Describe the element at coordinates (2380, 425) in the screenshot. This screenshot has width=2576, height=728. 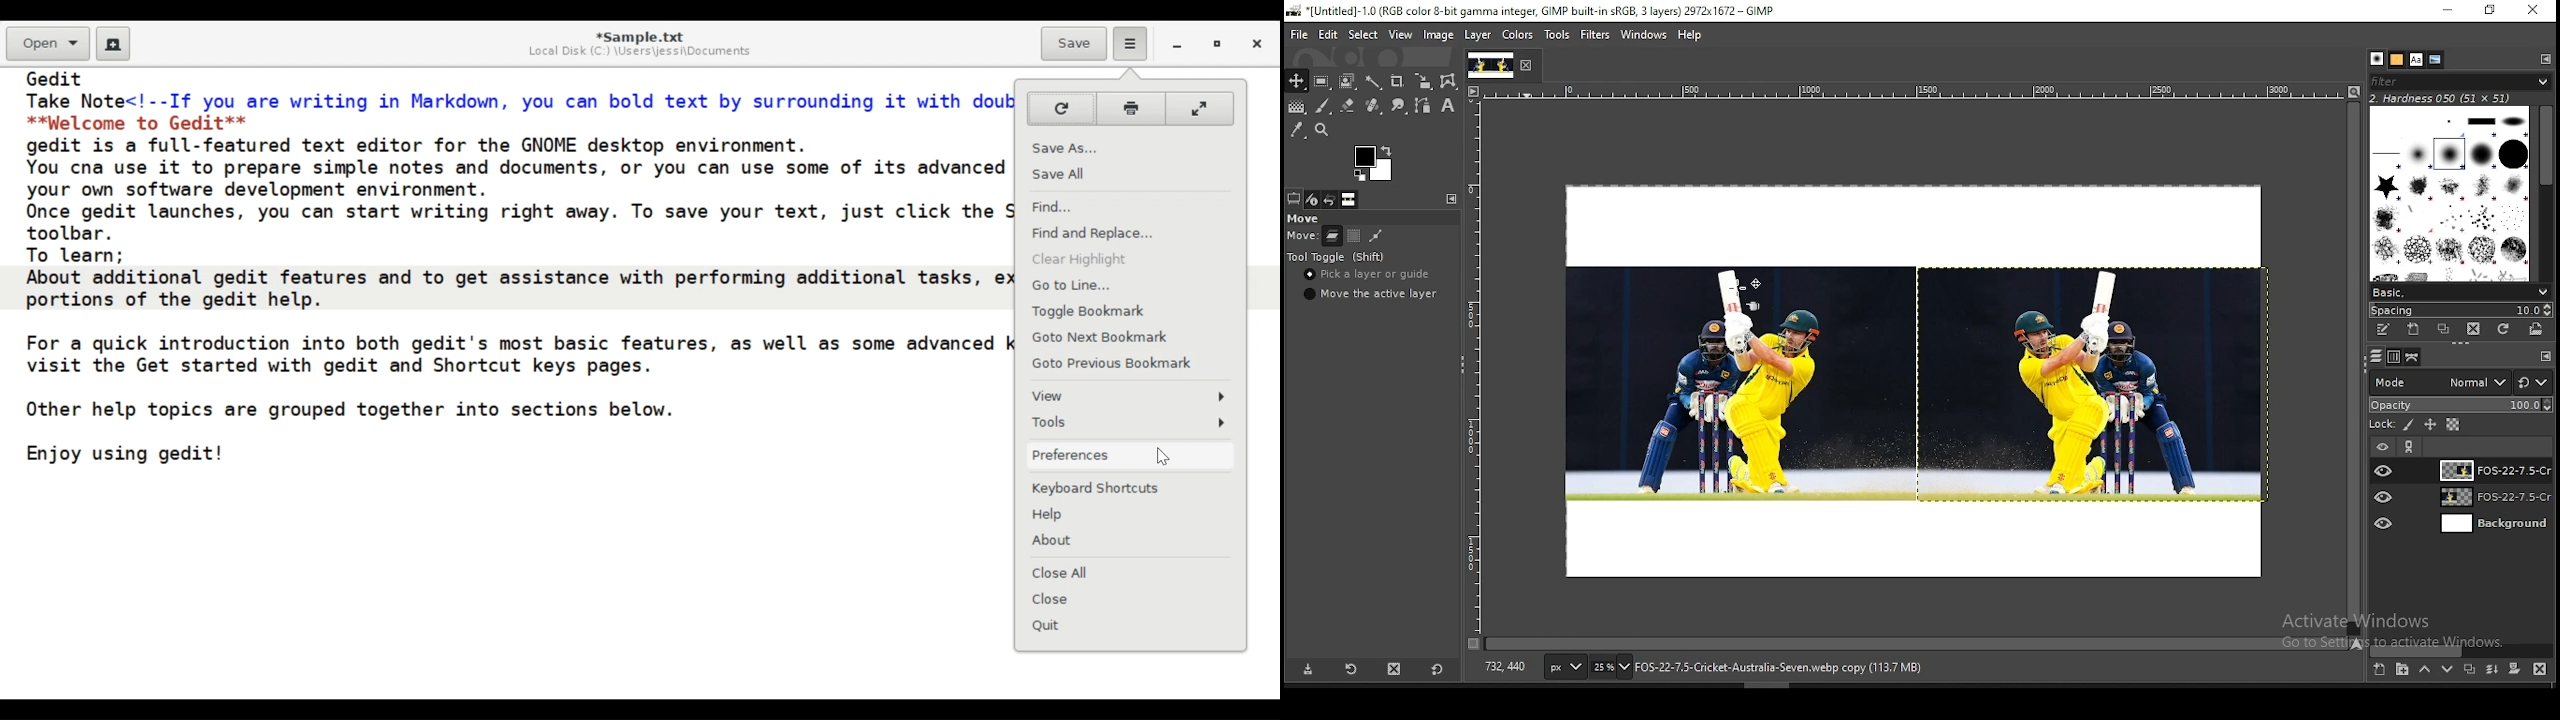
I see `lock` at that location.